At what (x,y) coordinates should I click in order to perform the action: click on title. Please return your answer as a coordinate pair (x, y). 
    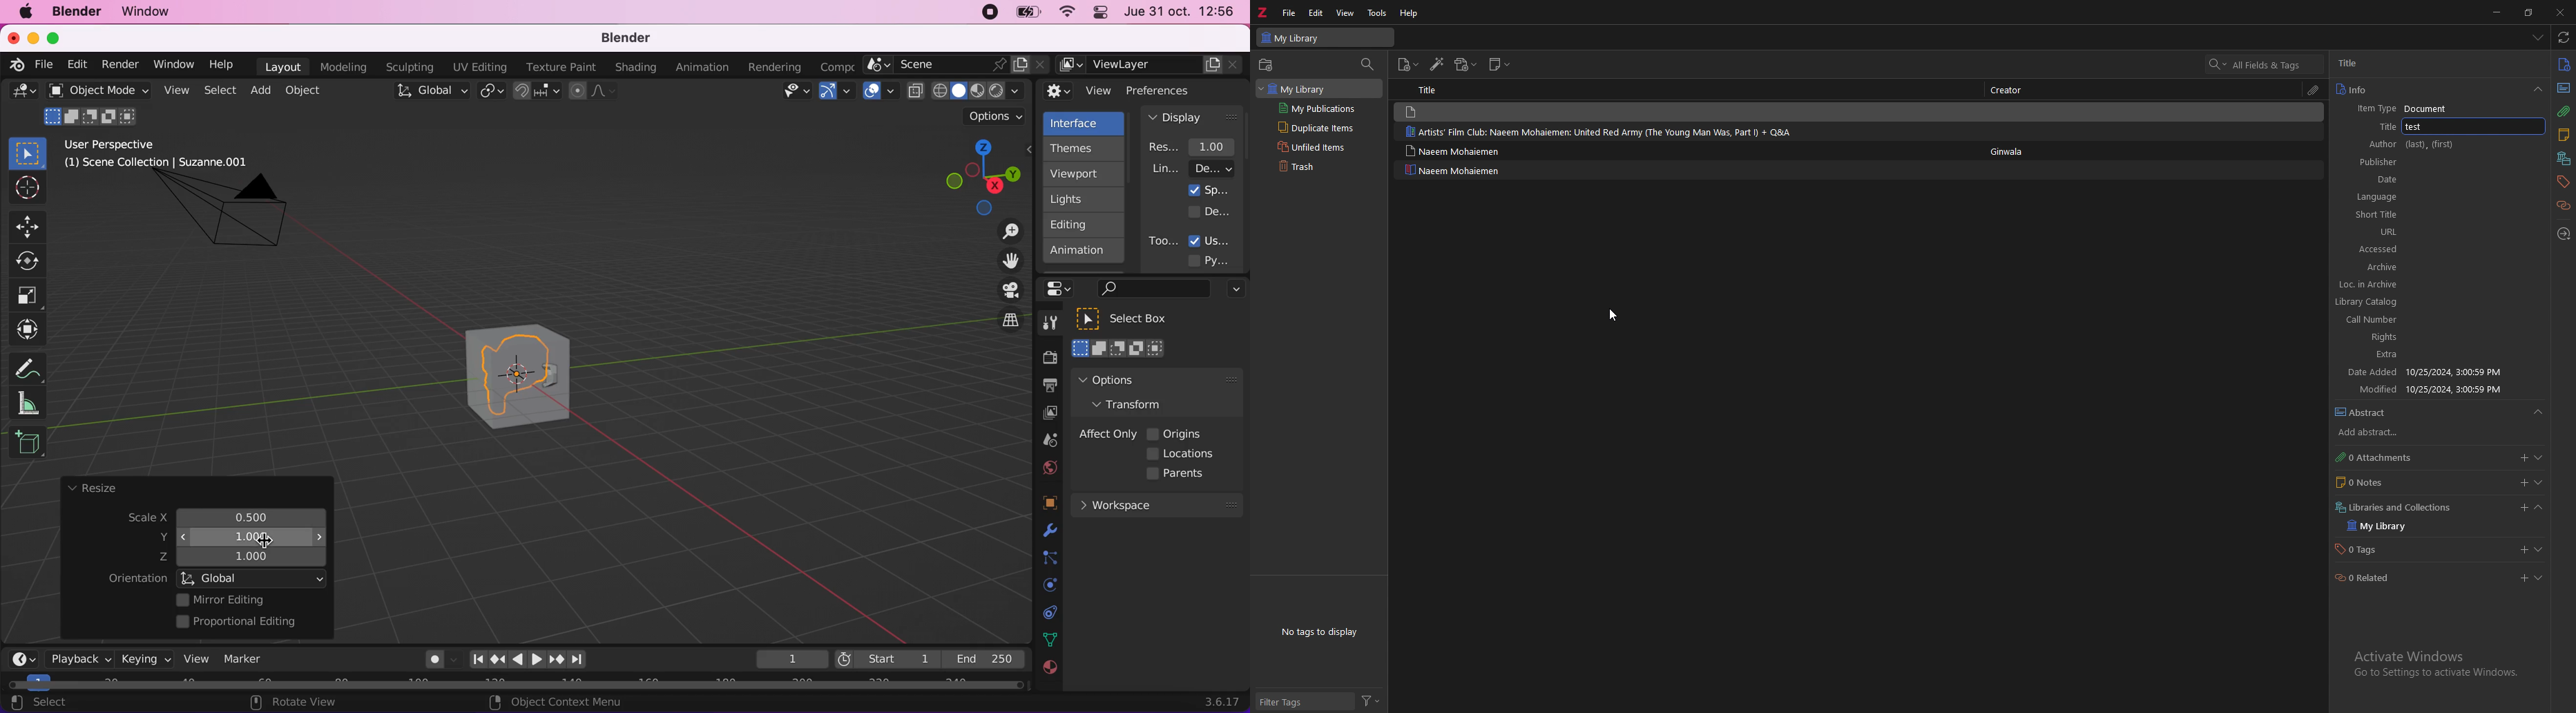
    Looking at the image, I should click on (2441, 125).